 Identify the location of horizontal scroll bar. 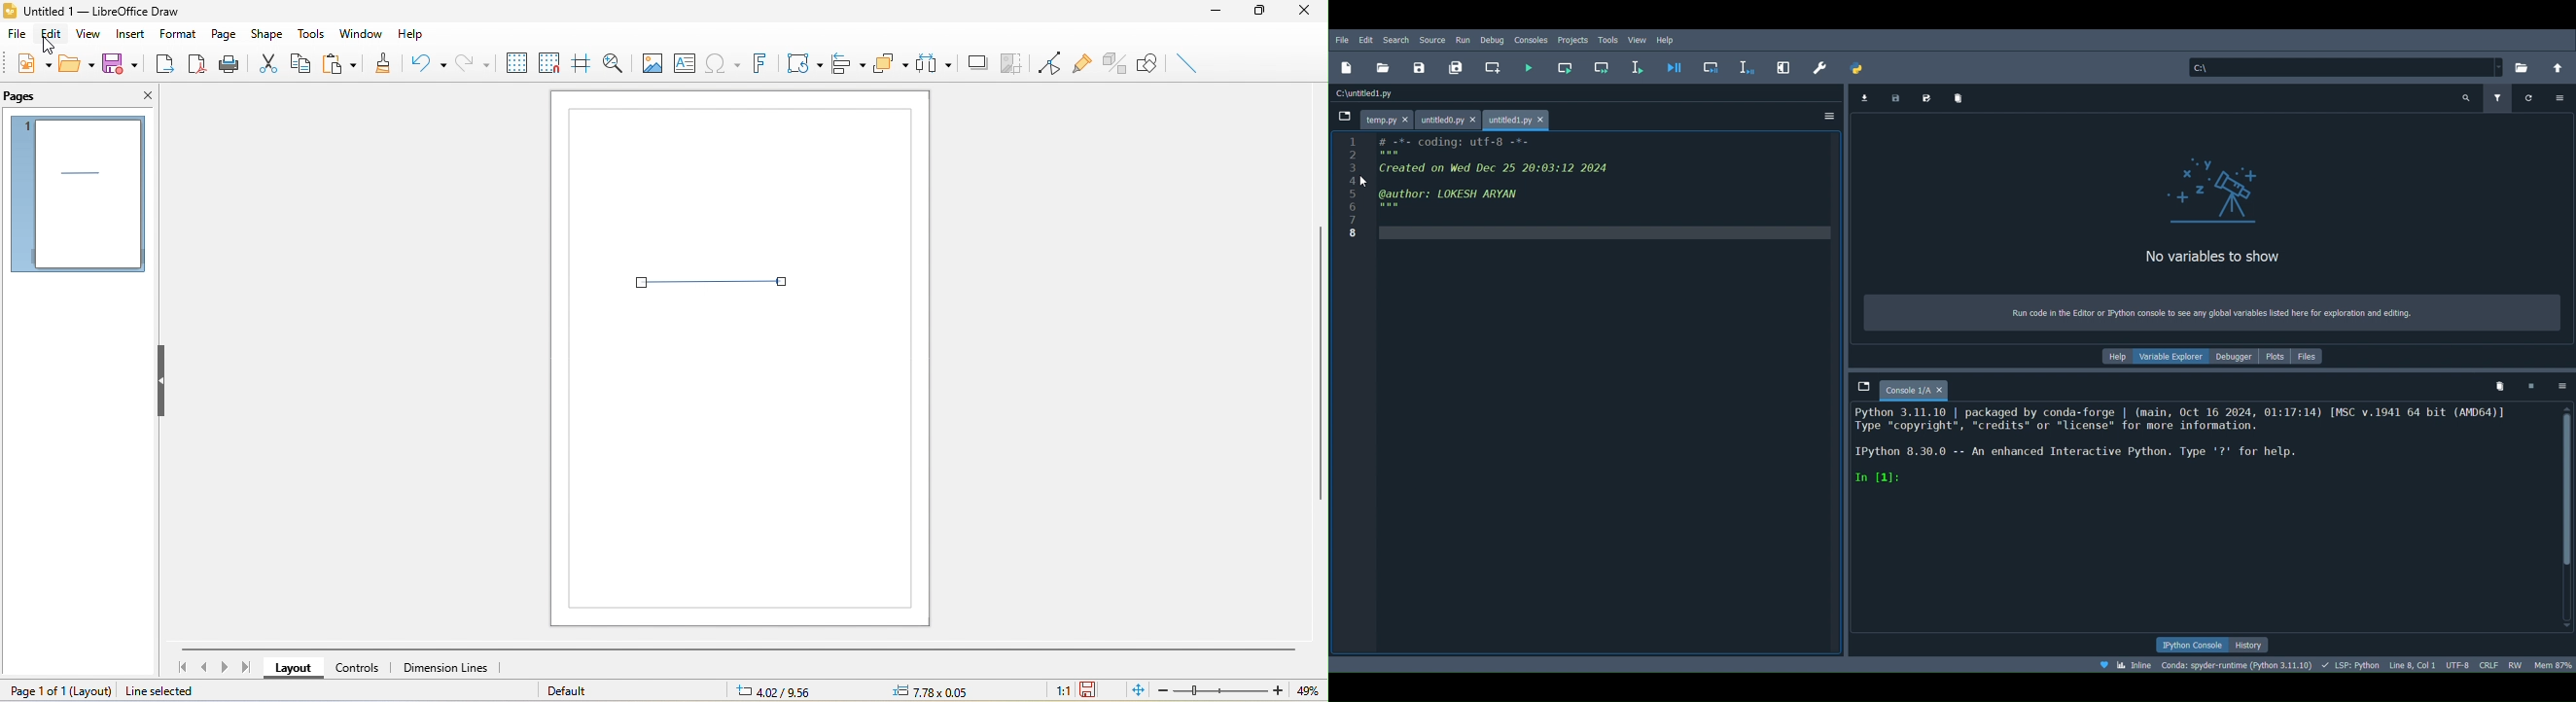
(738, 648).